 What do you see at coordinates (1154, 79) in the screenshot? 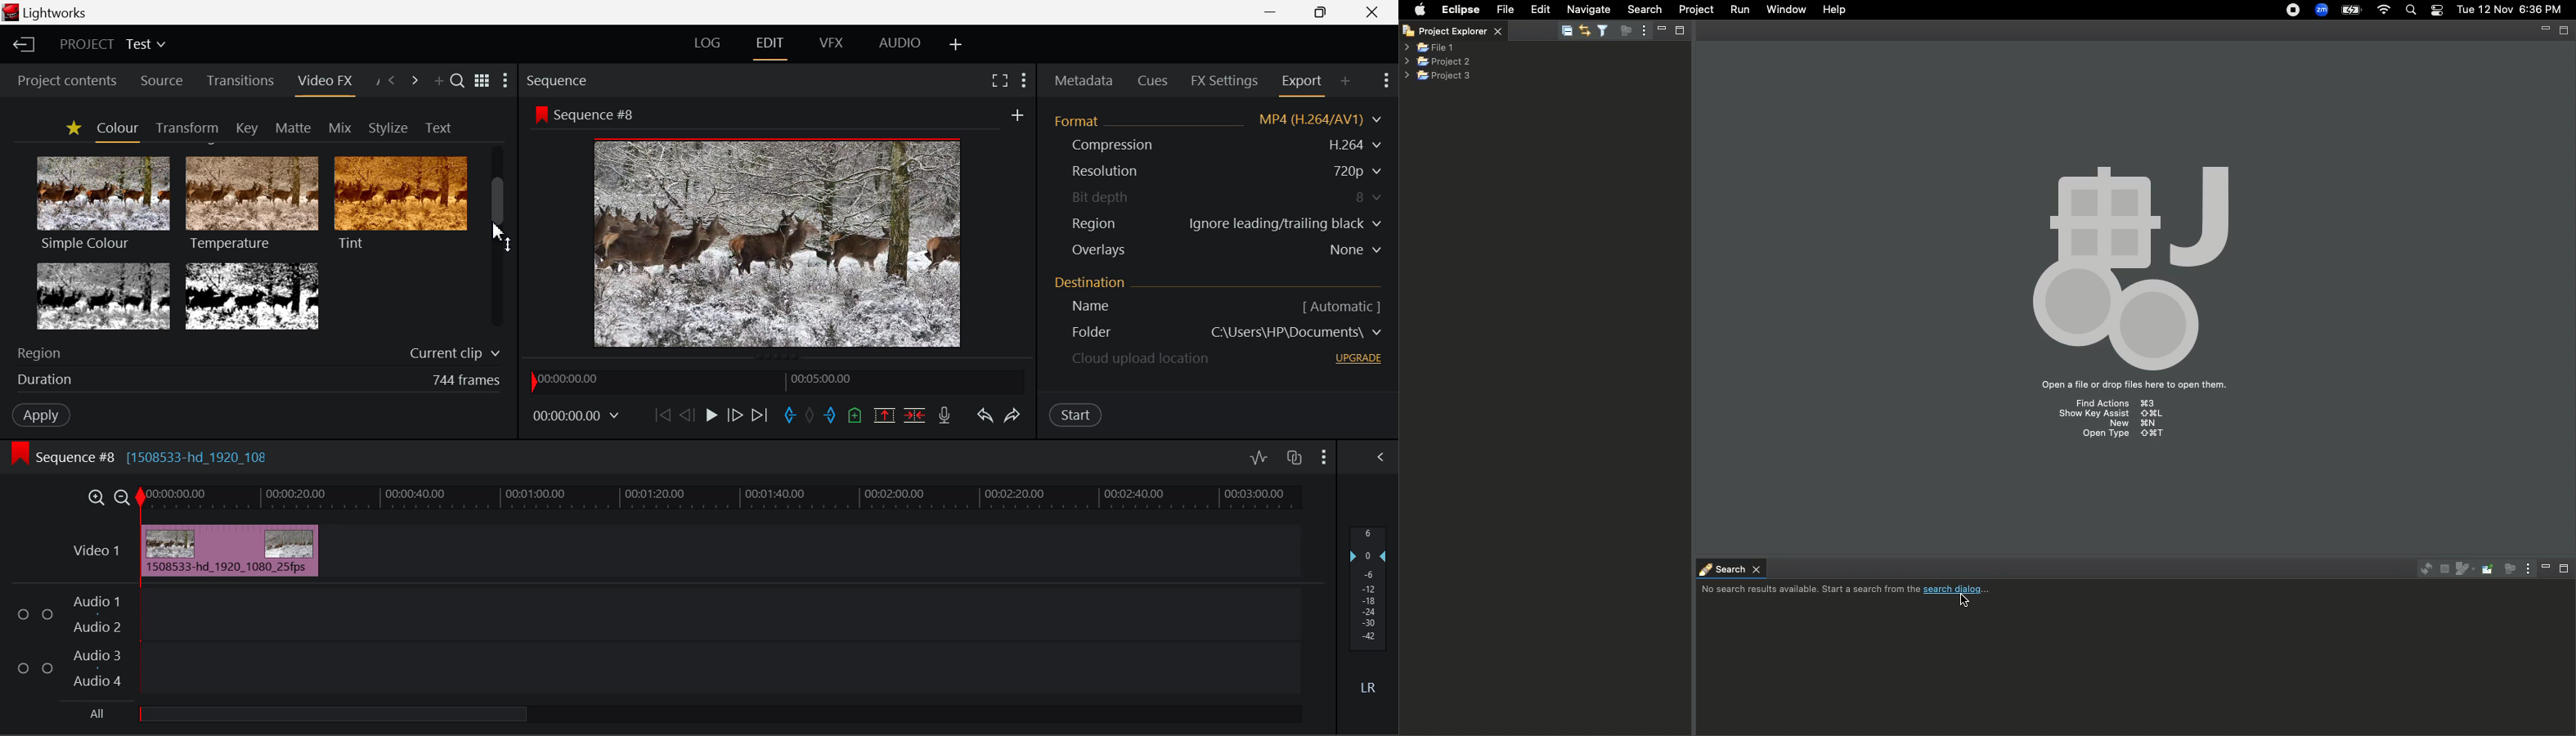
I see `Cues` at bounding box center [1154, 79].